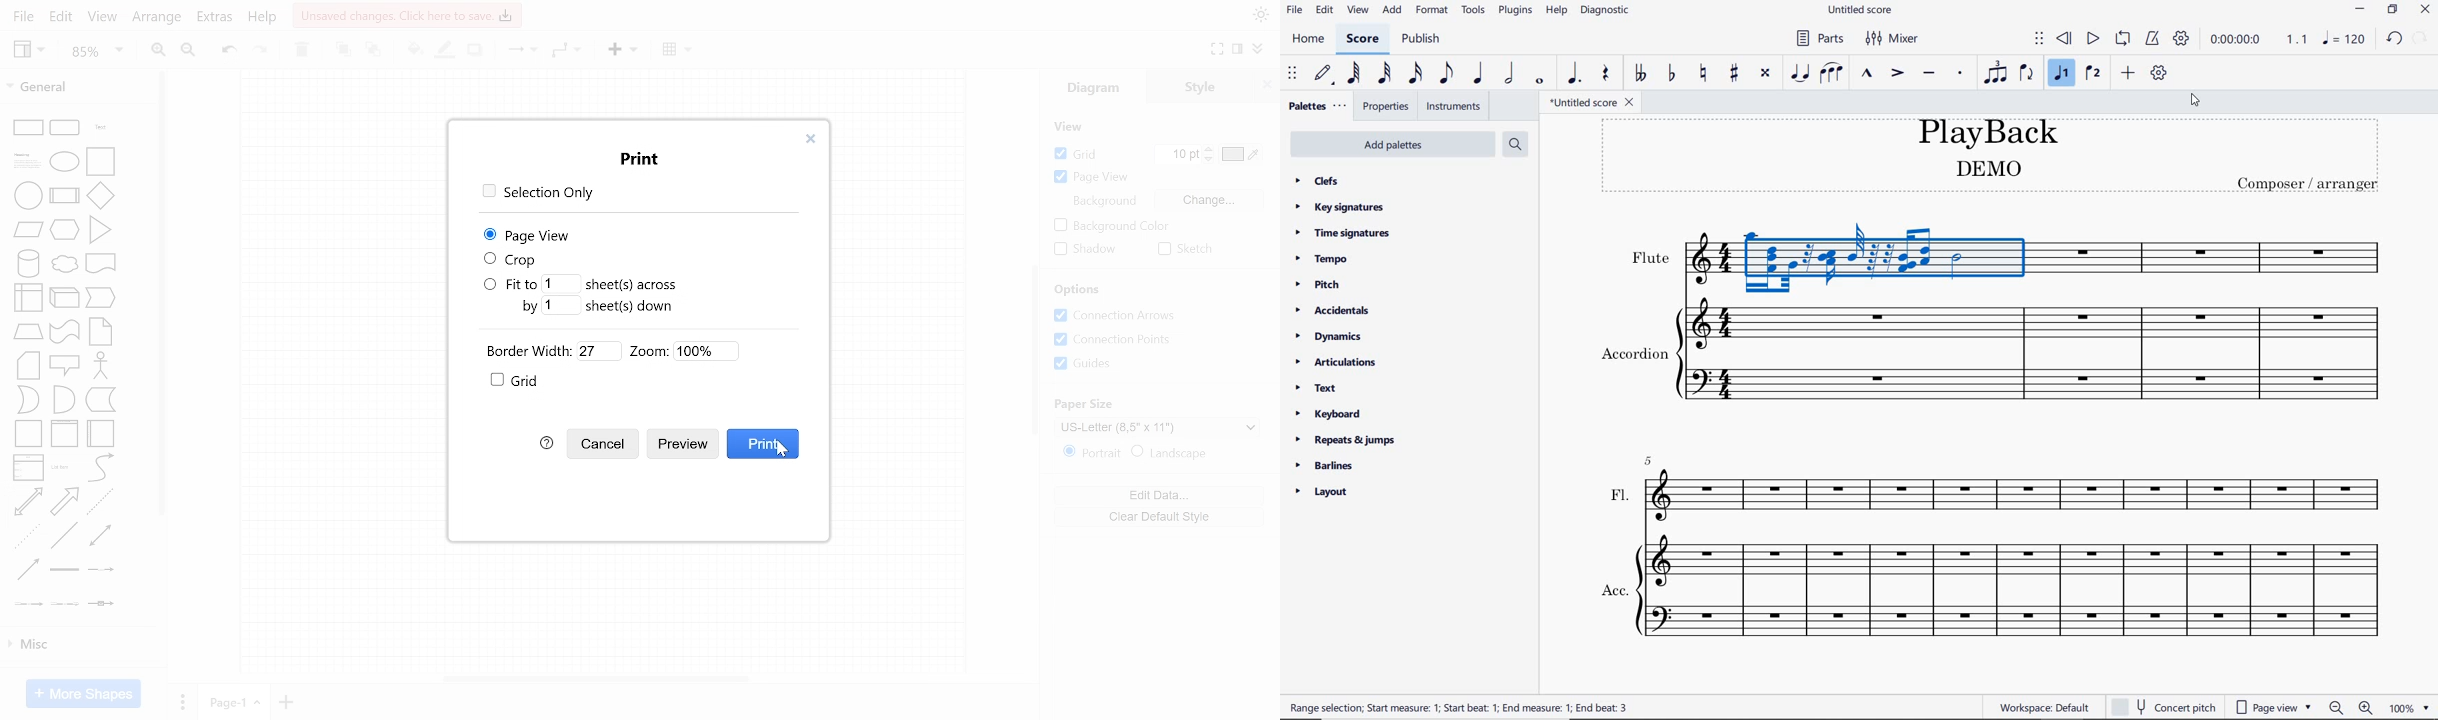 The width and height of the screenshot is (2464, 728). I want to click on 16th note, so click(1416, 75).